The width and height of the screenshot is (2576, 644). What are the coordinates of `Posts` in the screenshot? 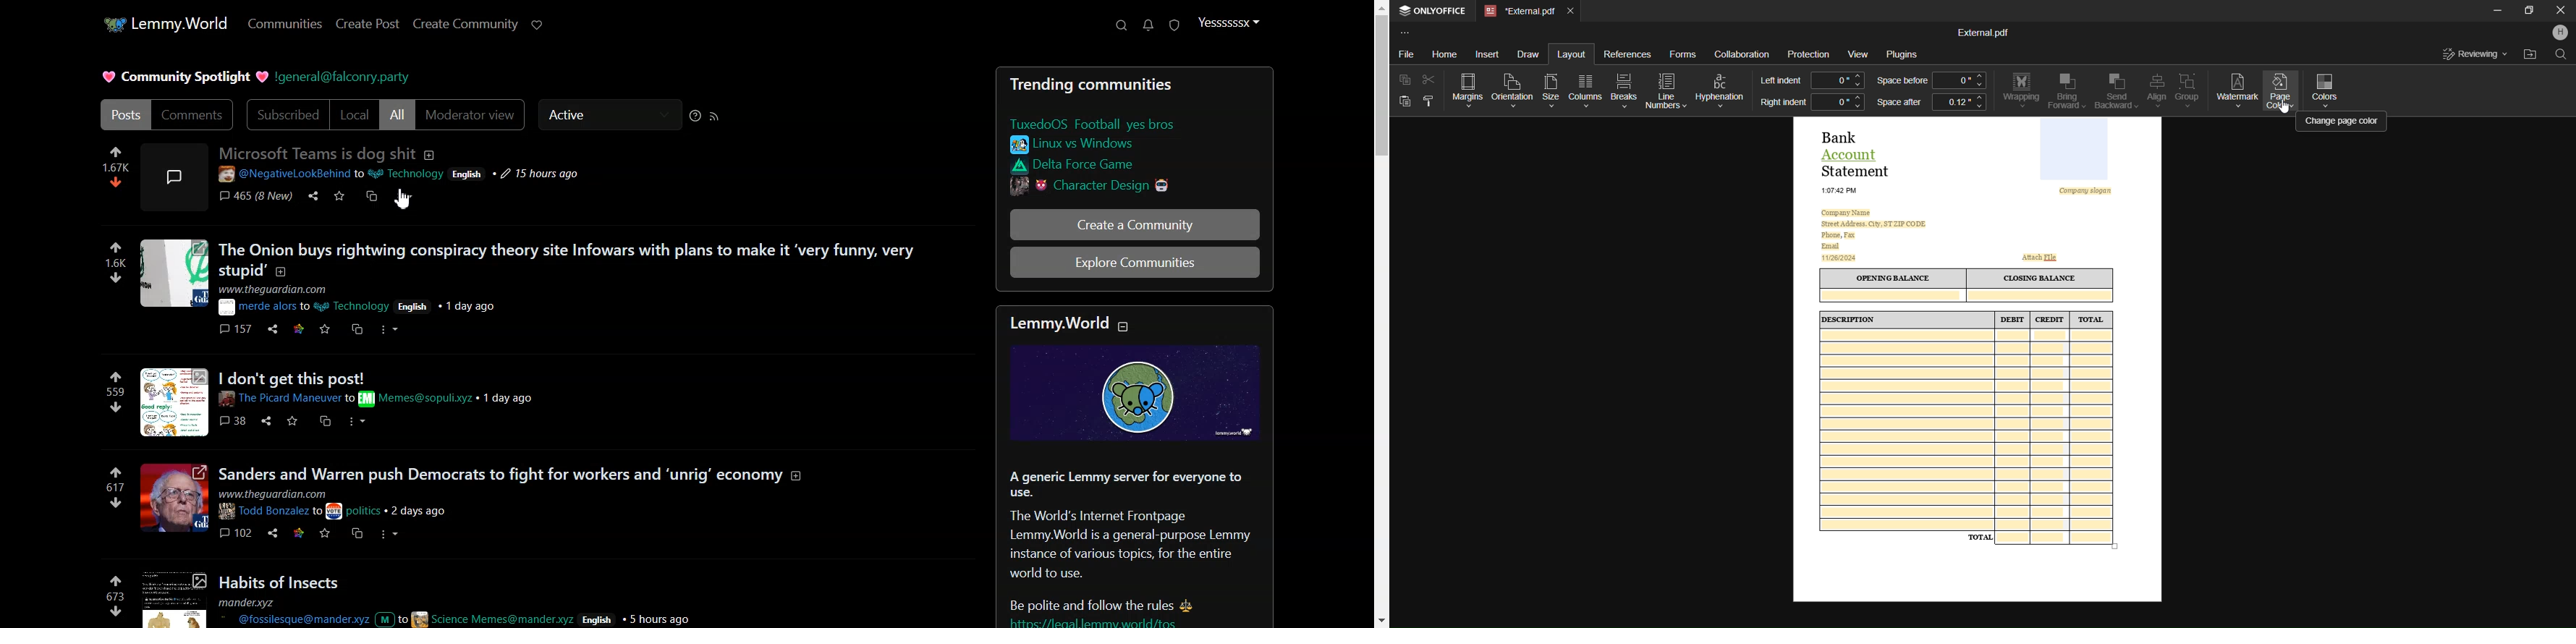 It's located at (124, 114).